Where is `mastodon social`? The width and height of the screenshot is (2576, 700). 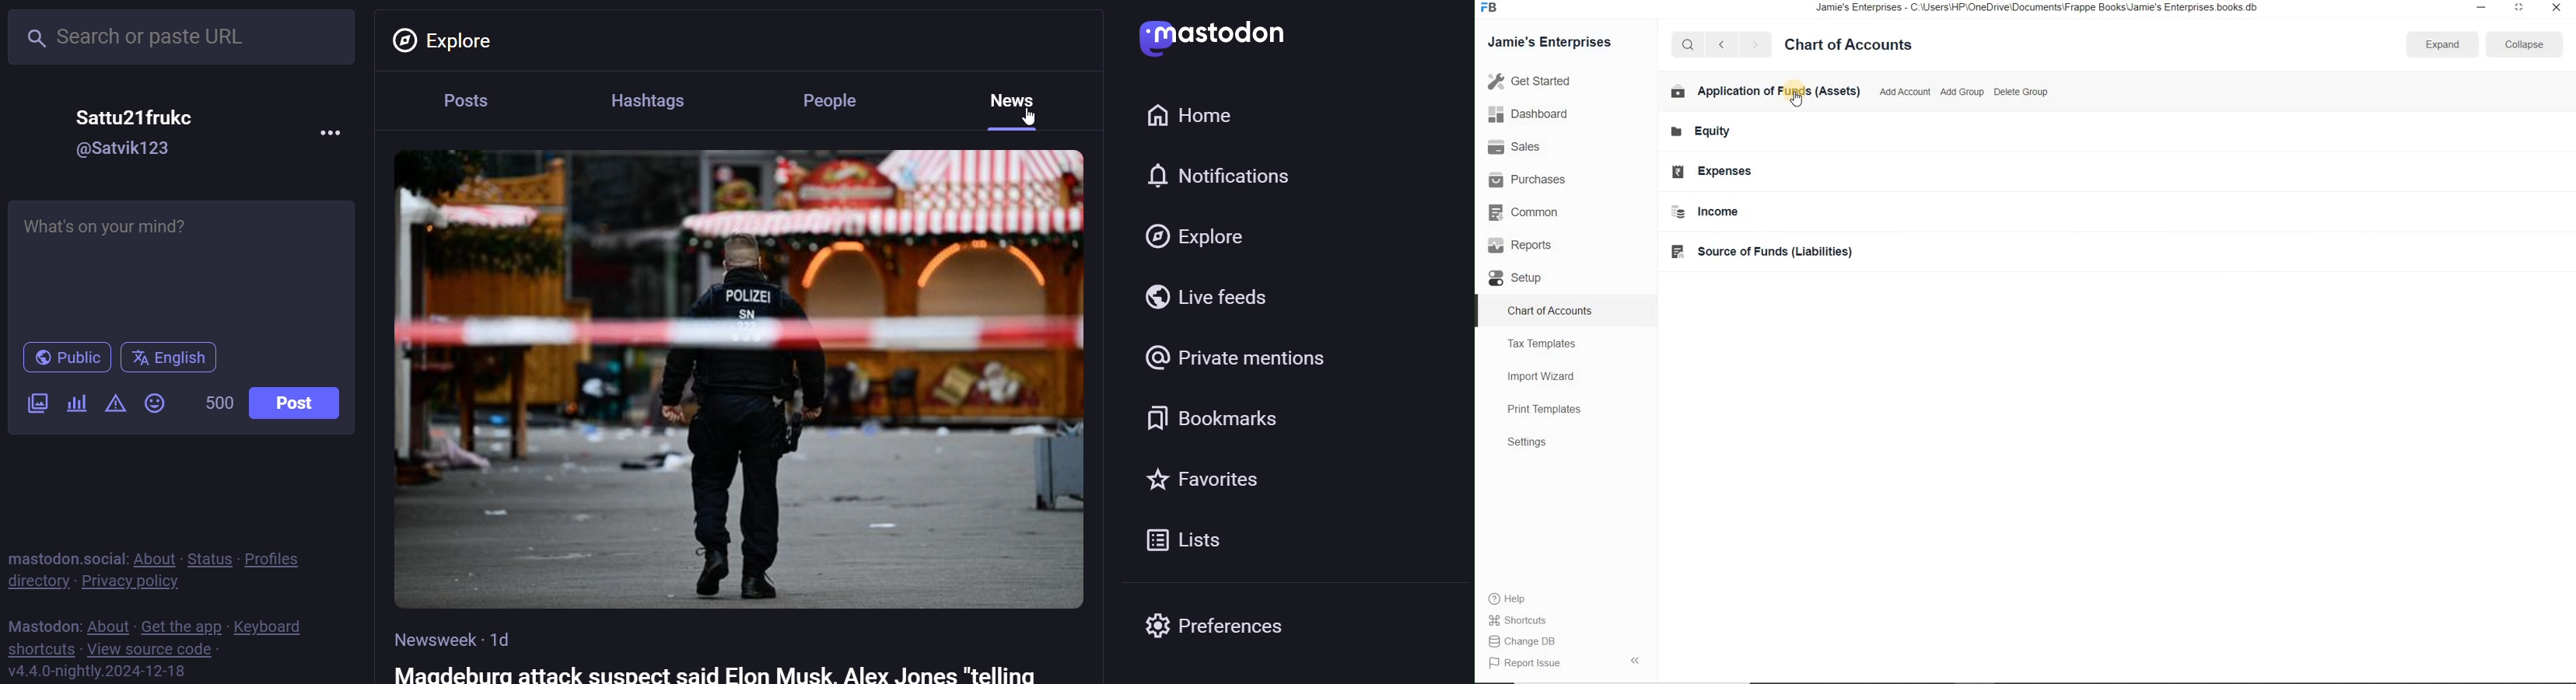 mastodon social is located at coordinates (60, 557).